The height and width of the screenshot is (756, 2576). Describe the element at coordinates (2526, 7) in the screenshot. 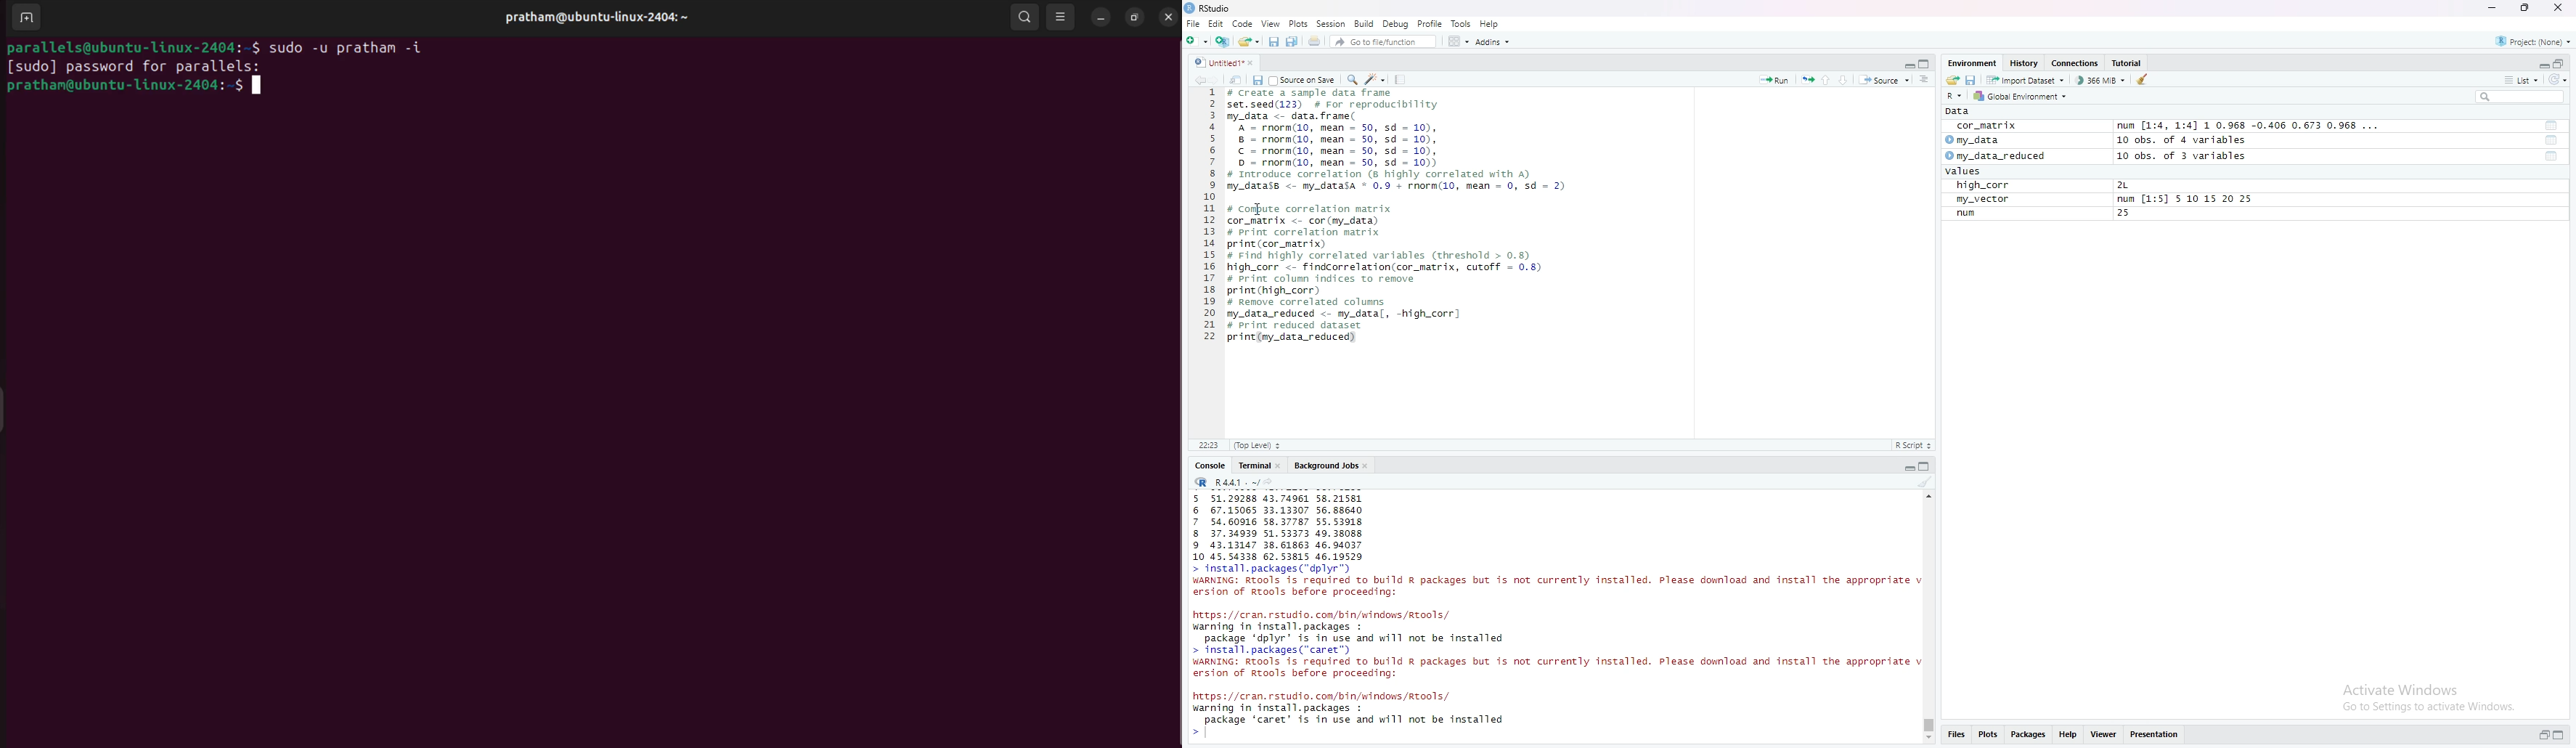

I see `maximise` at that location.